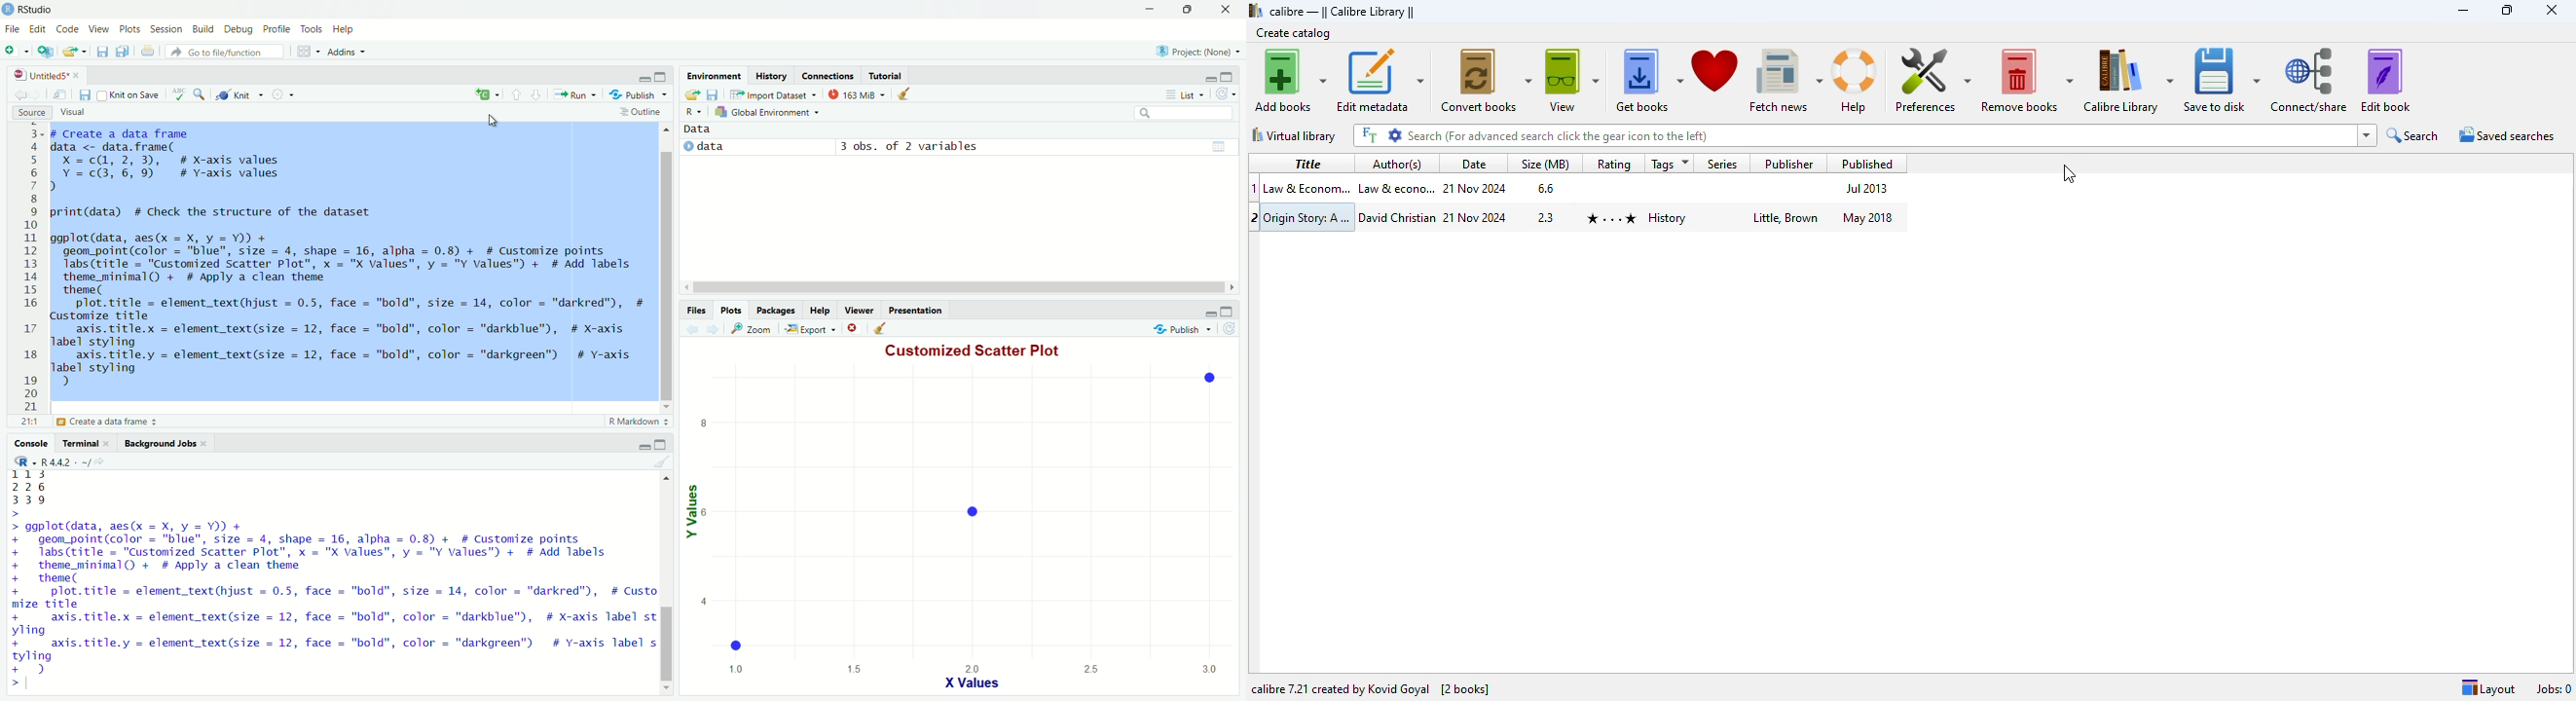  Describe the element at coordinates (1227, 312) in the screenshot. I see `Maximize` at that location.